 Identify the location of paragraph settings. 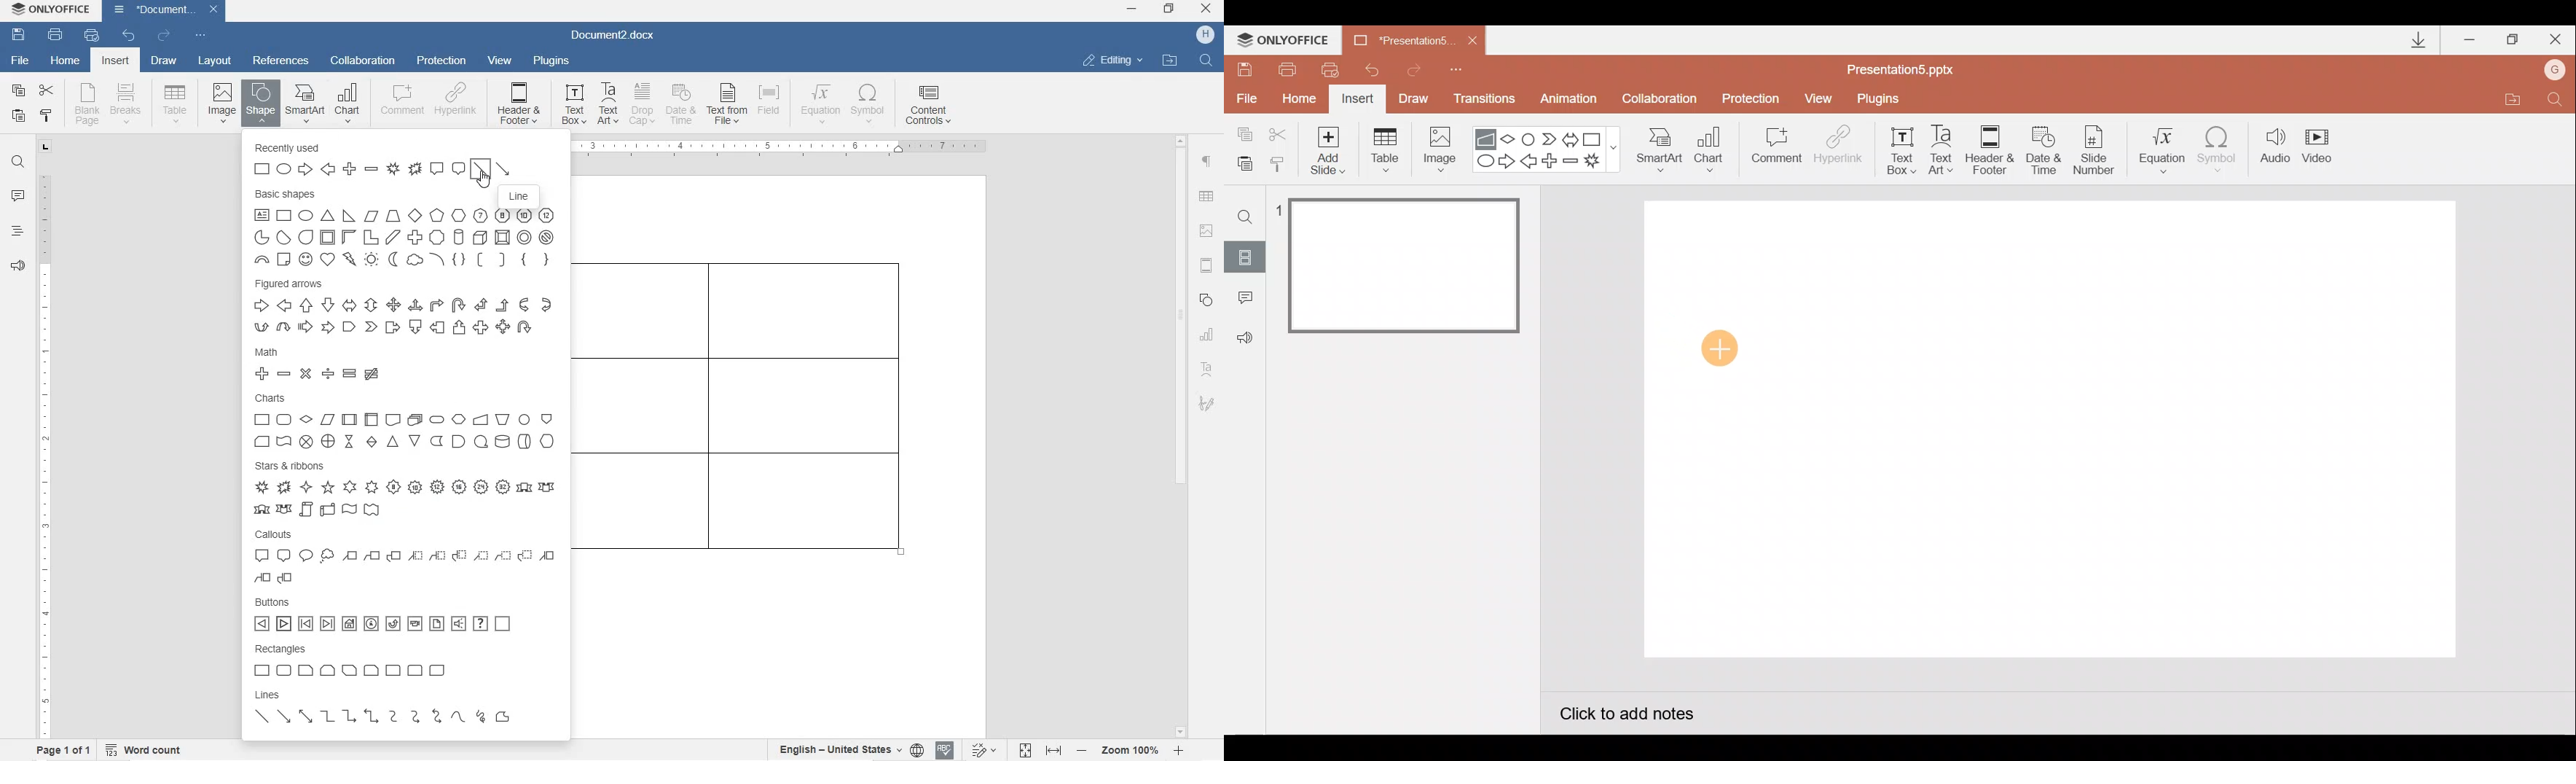
(1207, 162).